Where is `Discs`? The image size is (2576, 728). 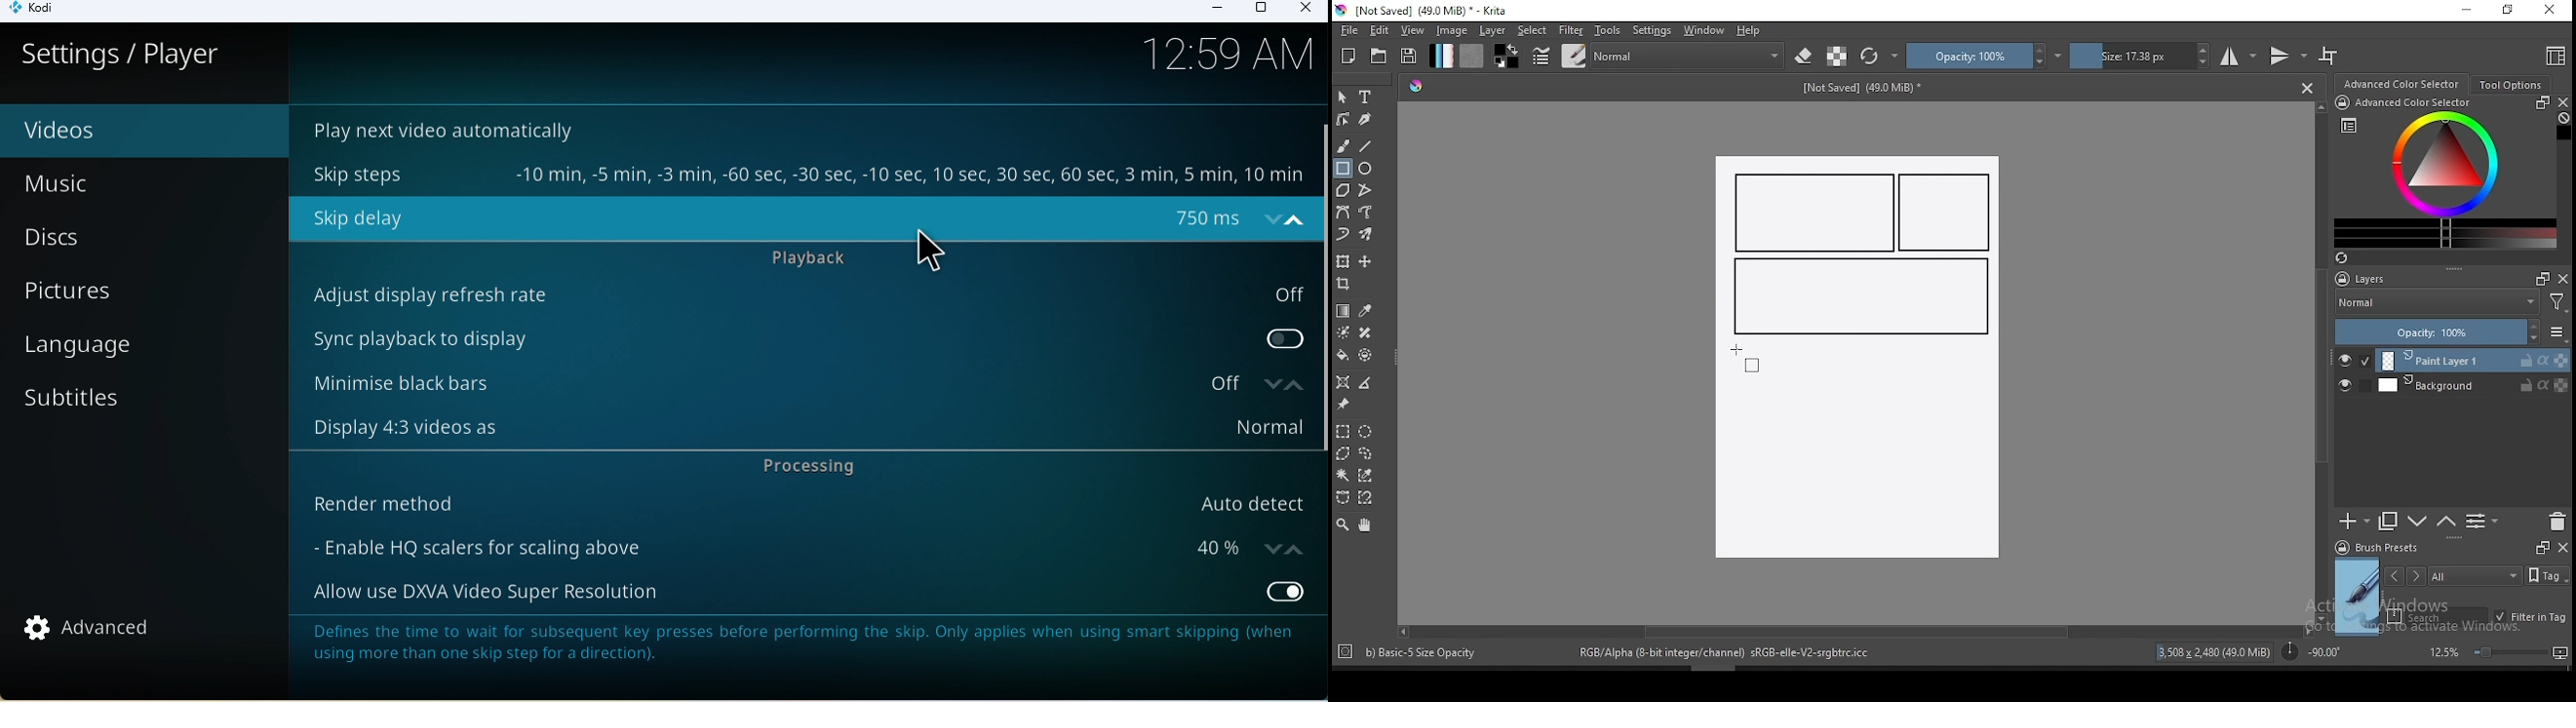
Discs is located at coordinates (132, 237).